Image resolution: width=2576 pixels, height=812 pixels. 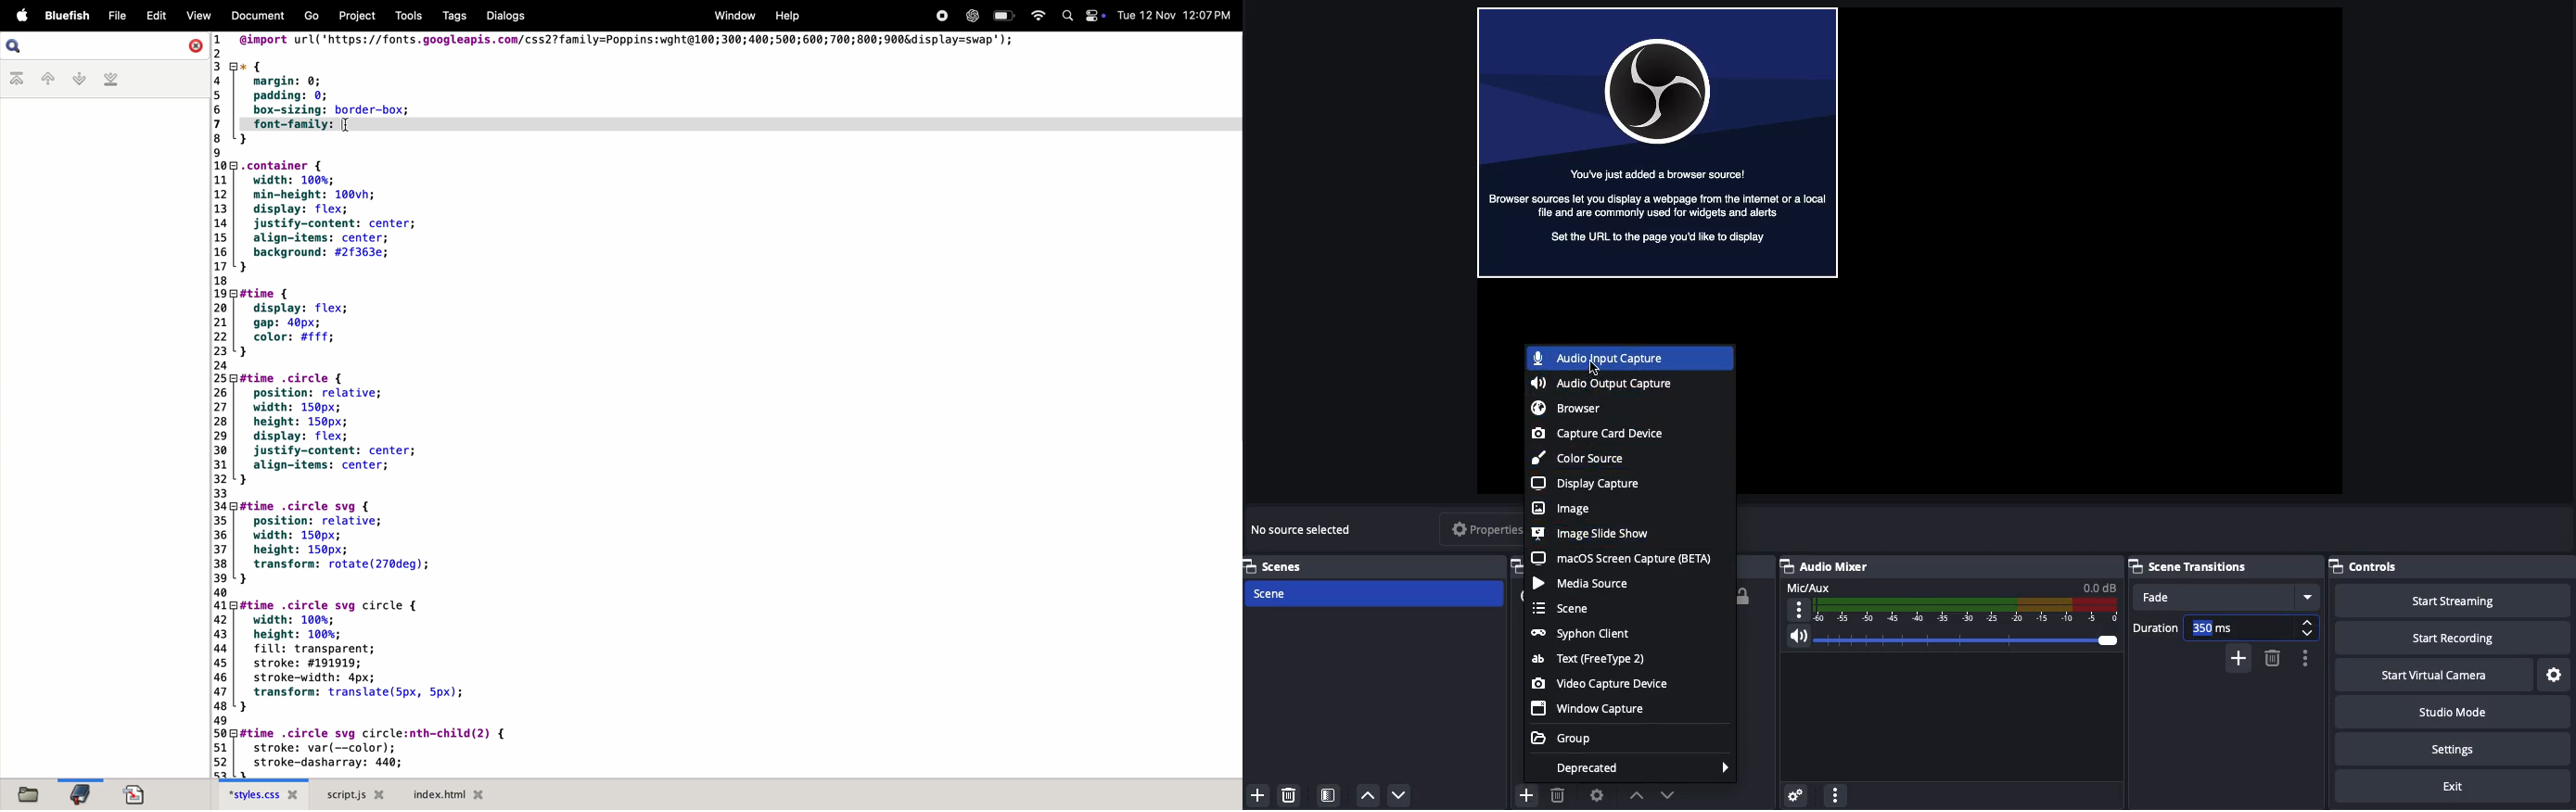 What do you see at coordinates (1175, 16) in the screenshot?
I see `Tue 12 Nov 12:07PM` at bounding box center [1175, 16].